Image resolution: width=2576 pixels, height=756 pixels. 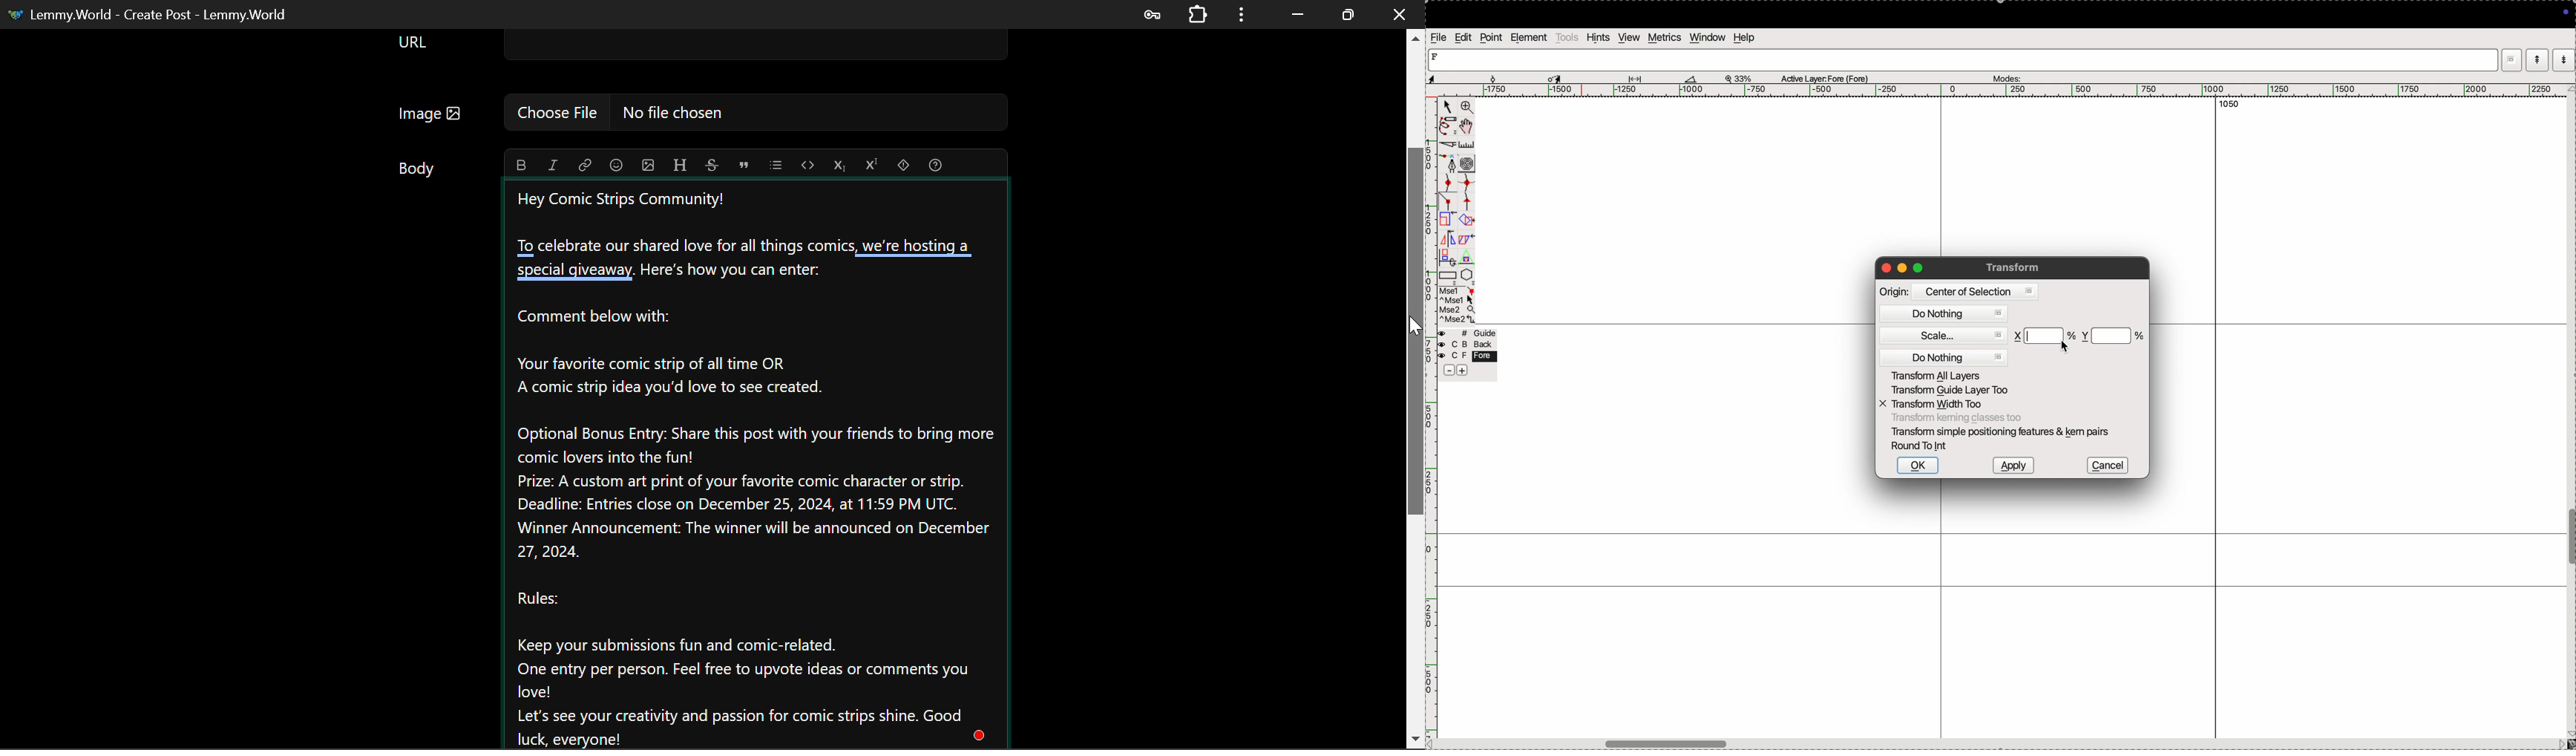 What do you see at coordinates (2016, 267) in the screenshot?
I see `transform` at bounding box center [2016, 267].